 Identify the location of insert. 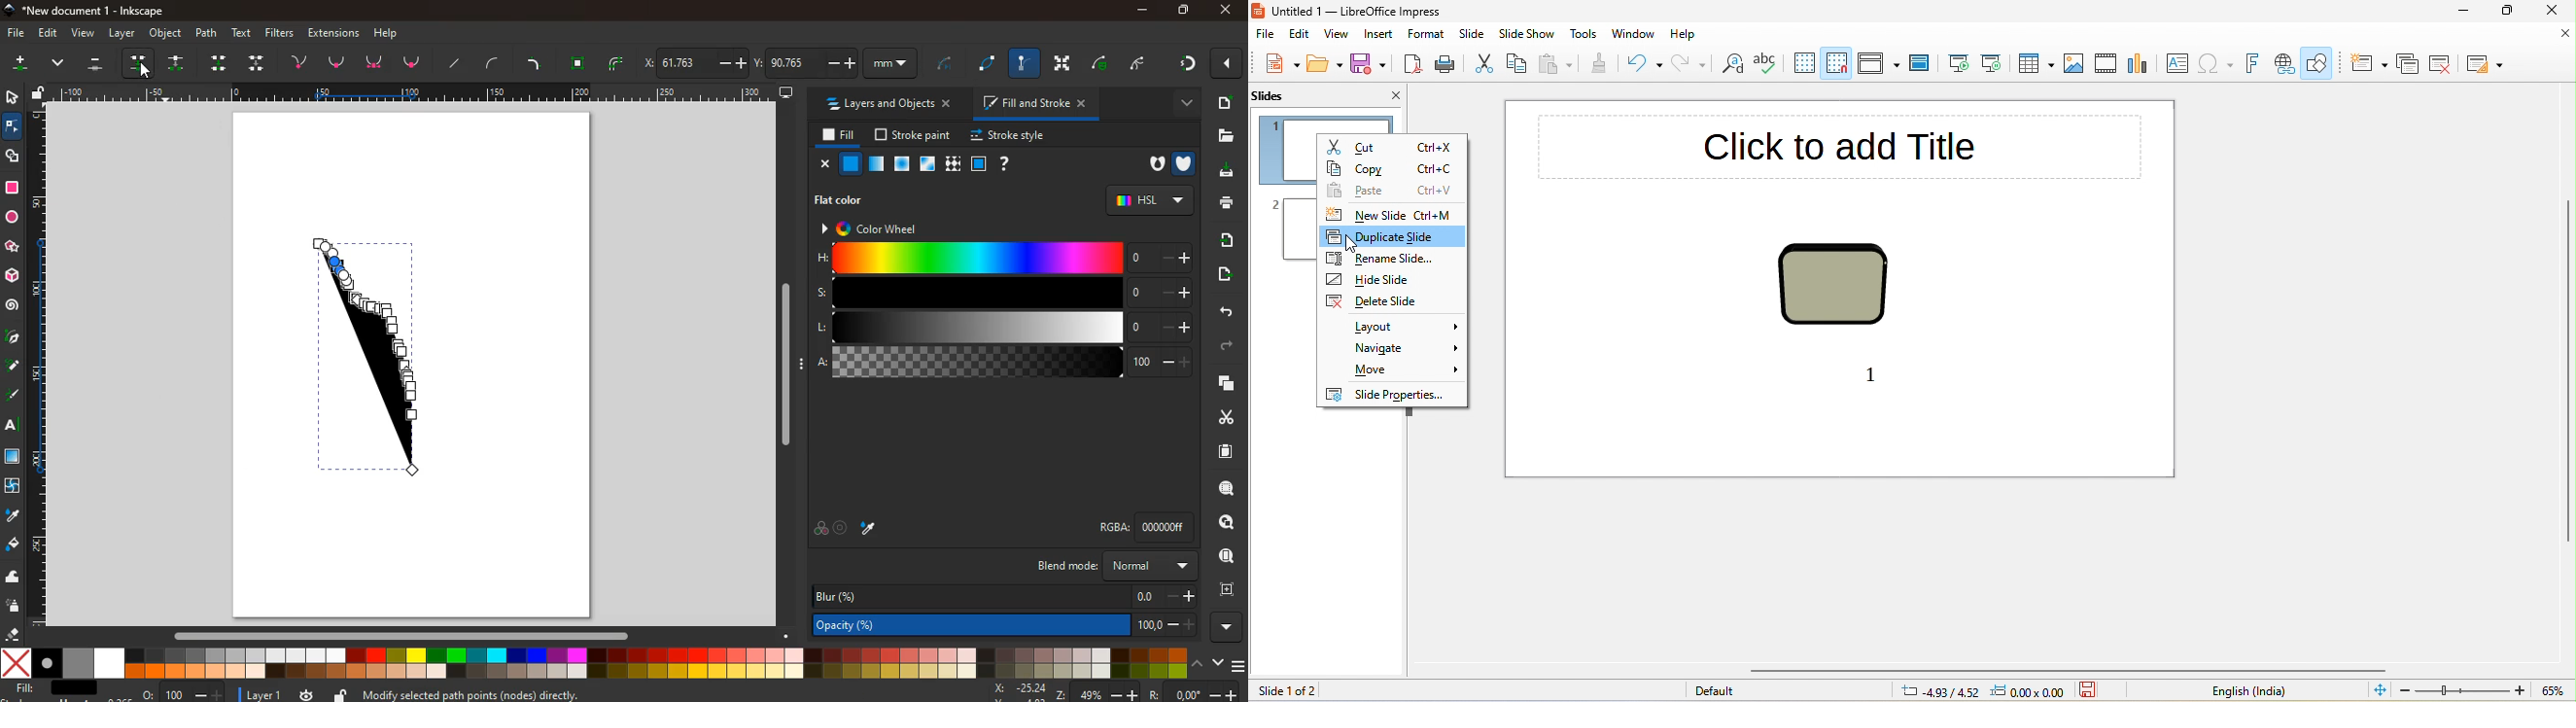
(1380, 35).